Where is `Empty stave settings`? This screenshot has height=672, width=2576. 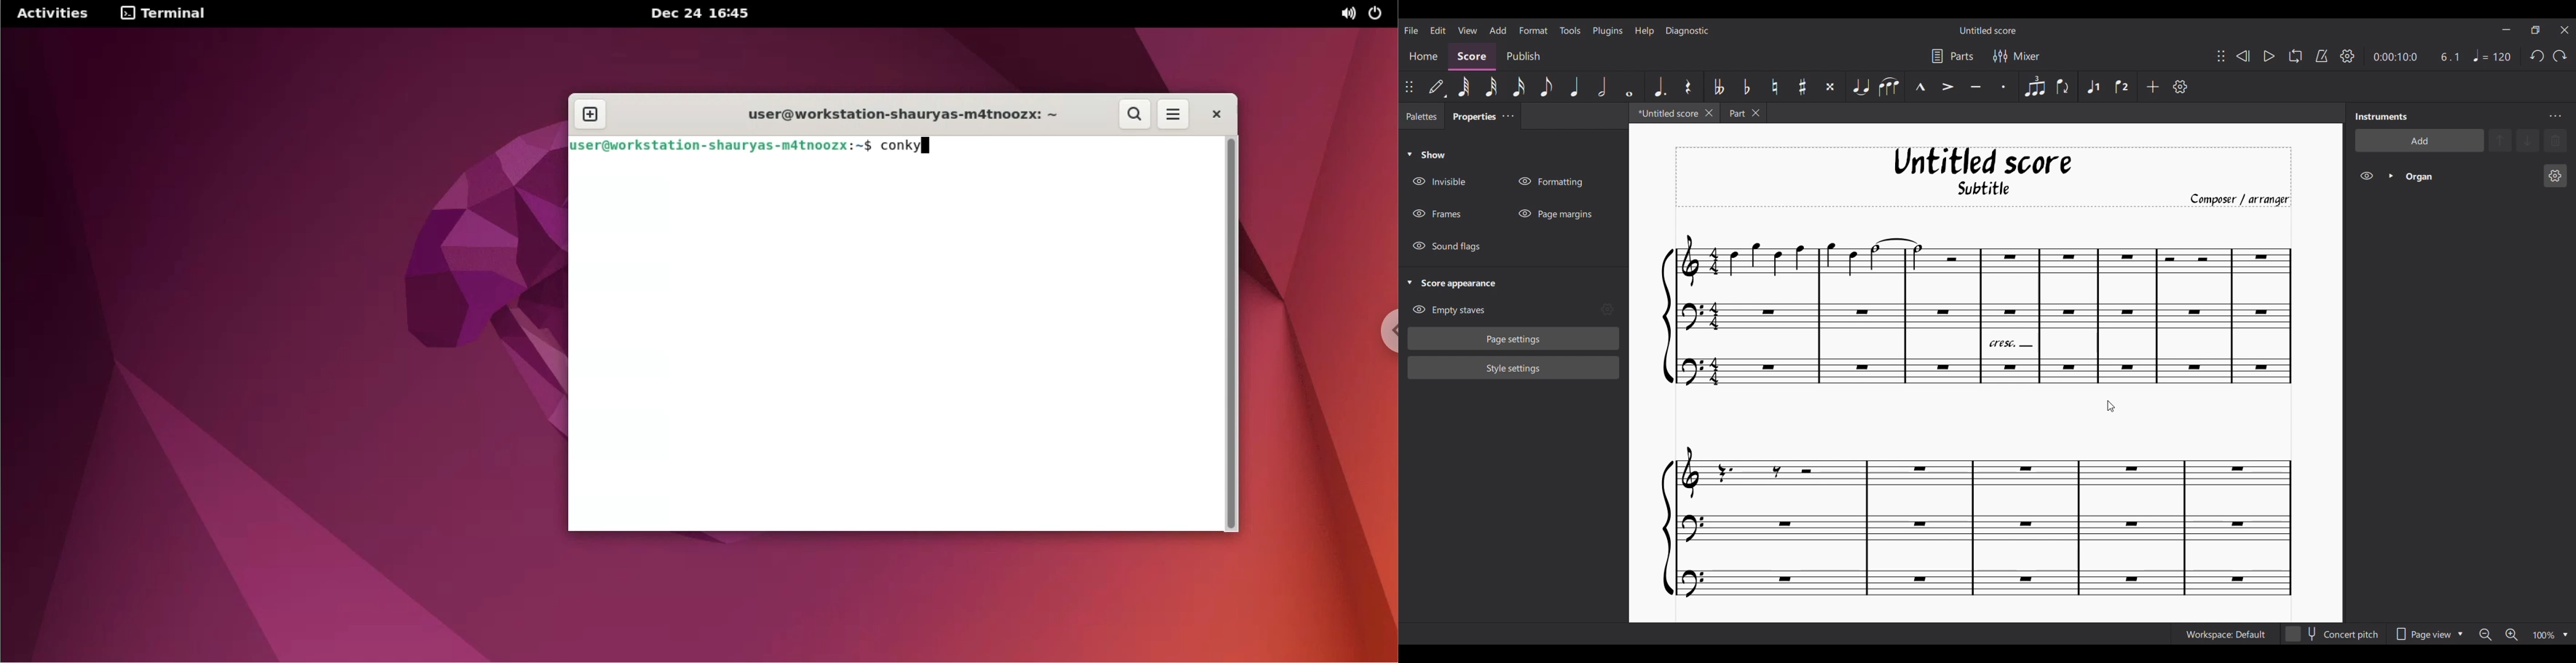
Empty stave settings is located at coordinates (1607, 309).